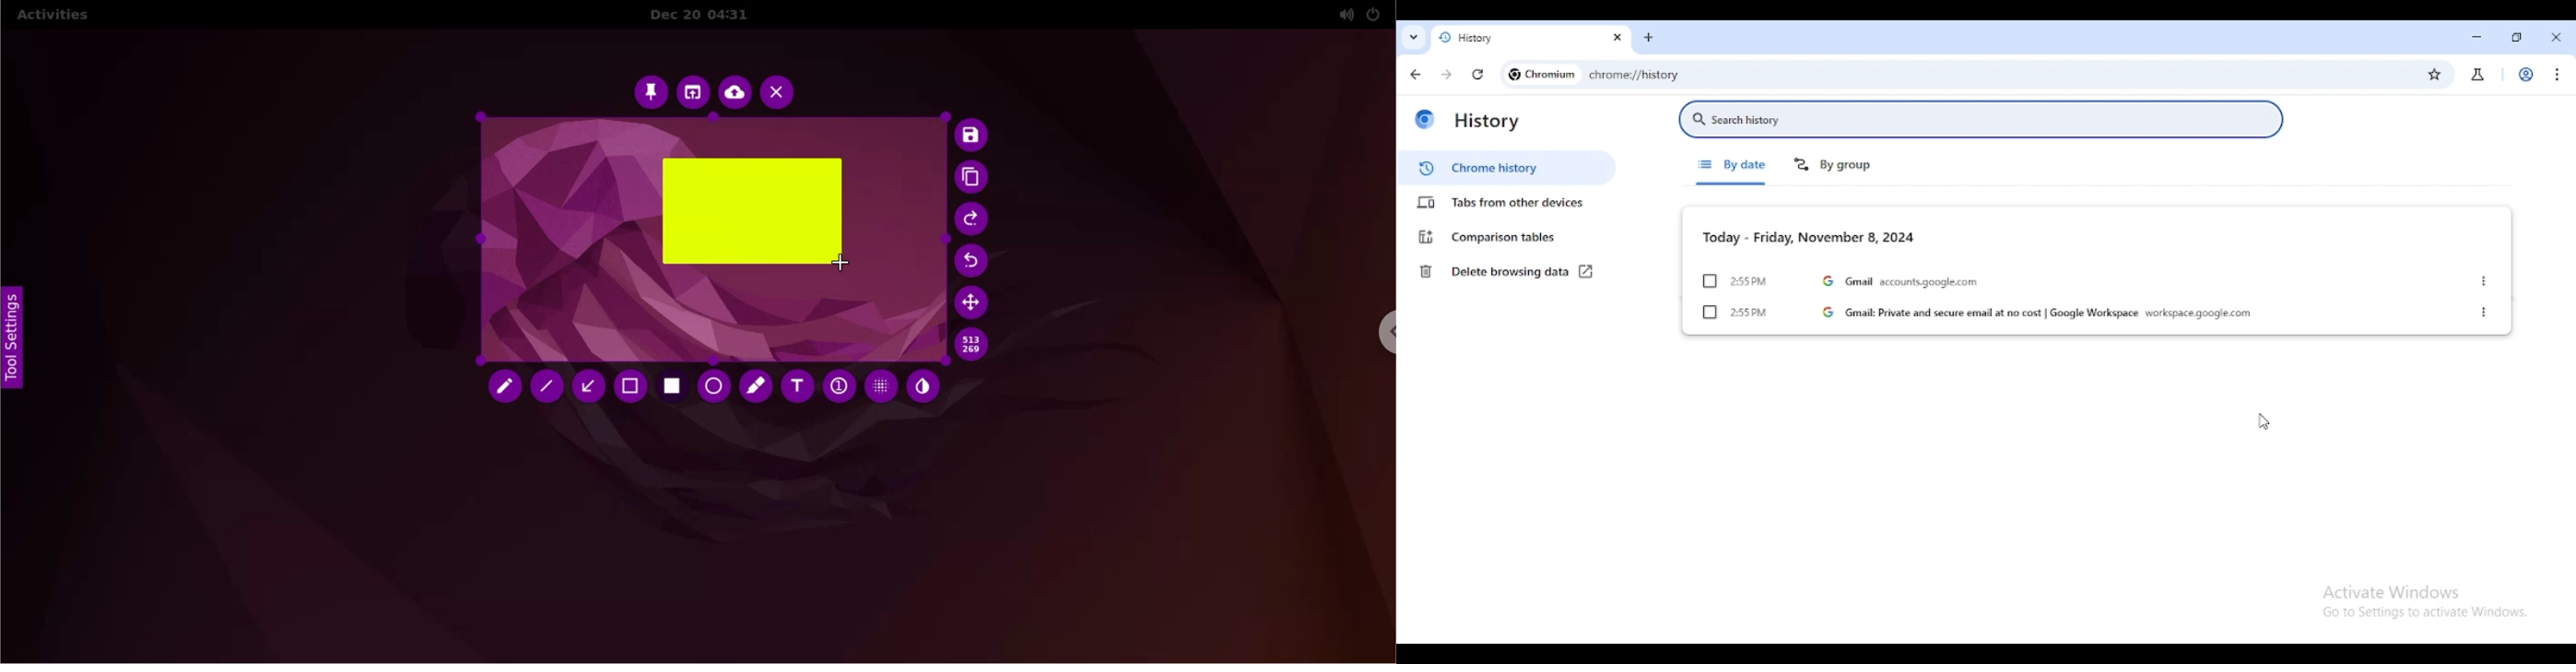  What do you see at coordinates (692, 91) in the screenshot?
I see `choose app to open screenshot` at bounding box center [692, 91].